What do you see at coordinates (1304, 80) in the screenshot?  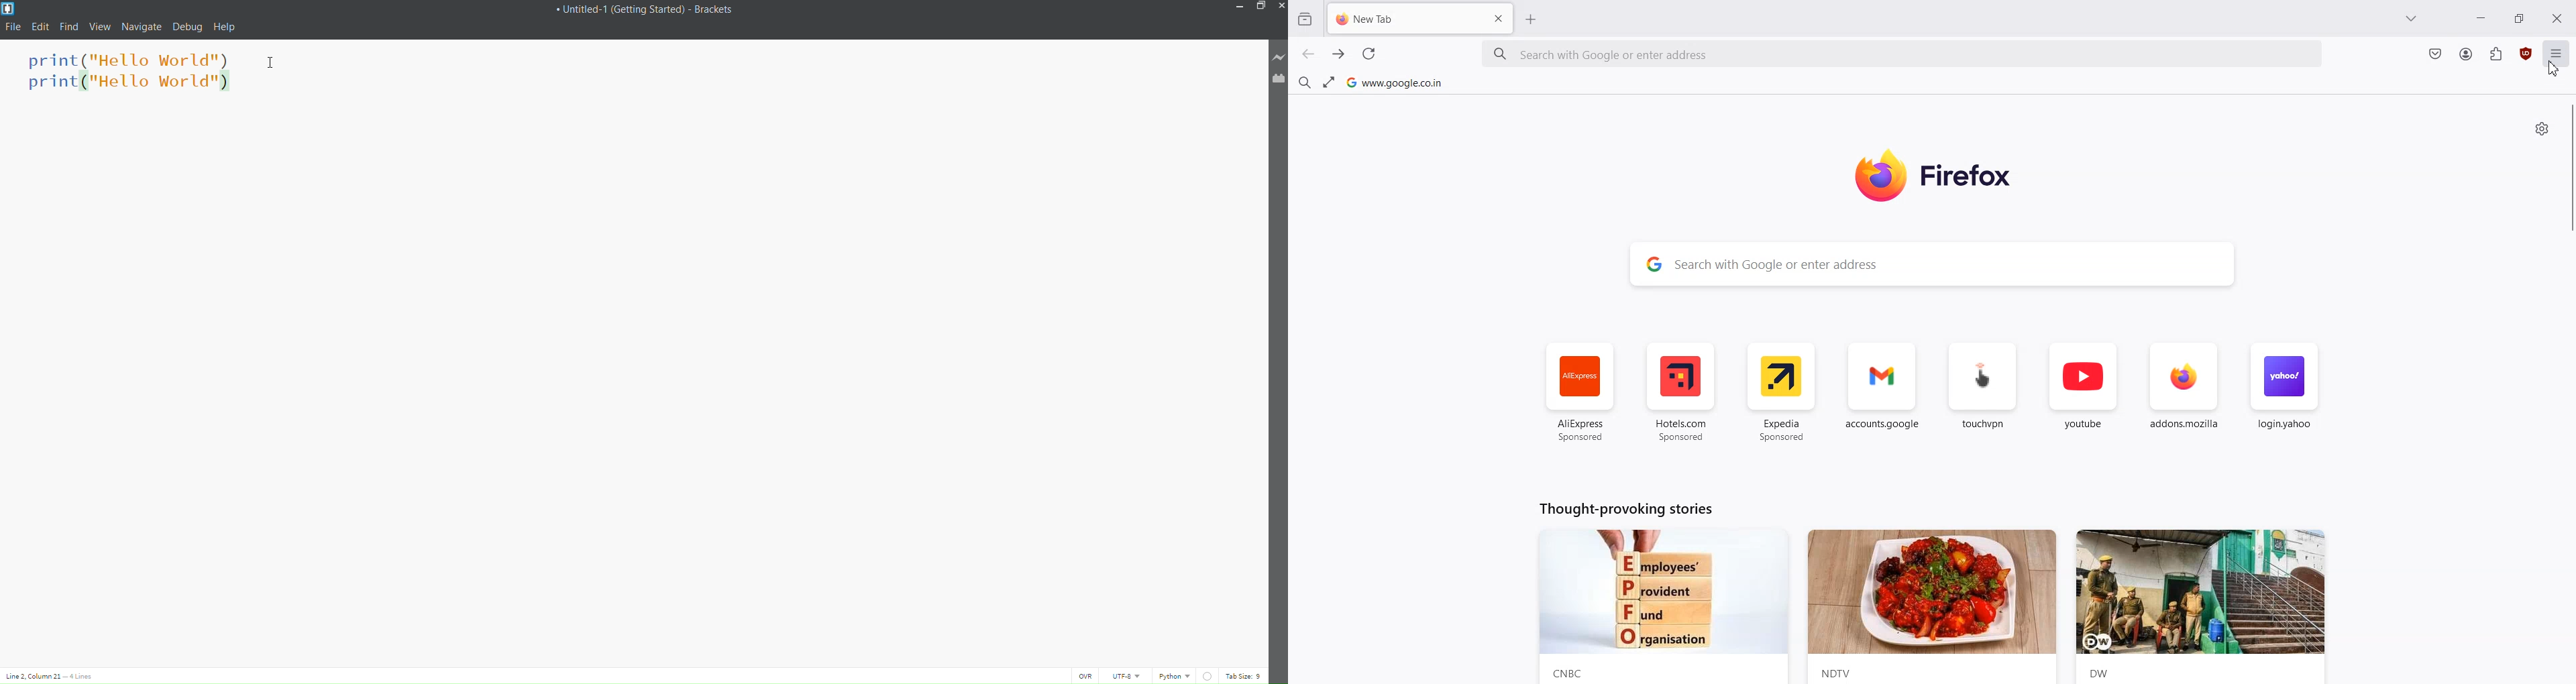 I see `Find` at bounding box center [1304, 80].